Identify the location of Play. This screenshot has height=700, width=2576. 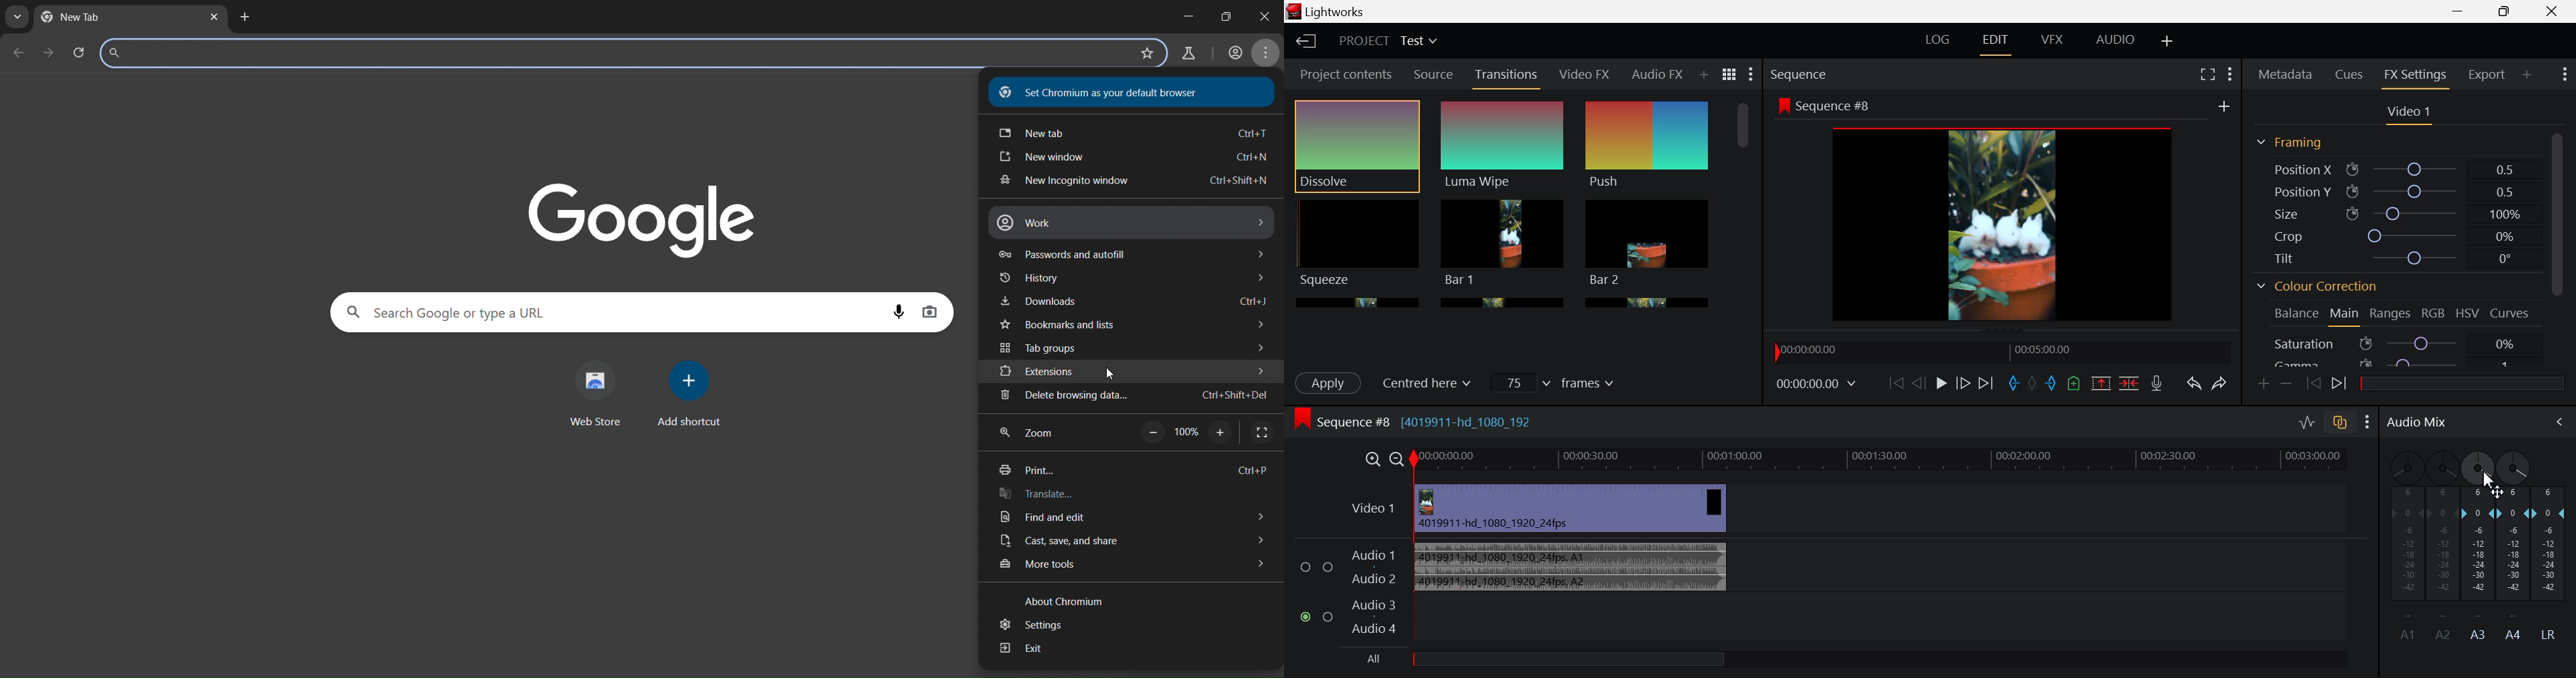
(1942, 383).